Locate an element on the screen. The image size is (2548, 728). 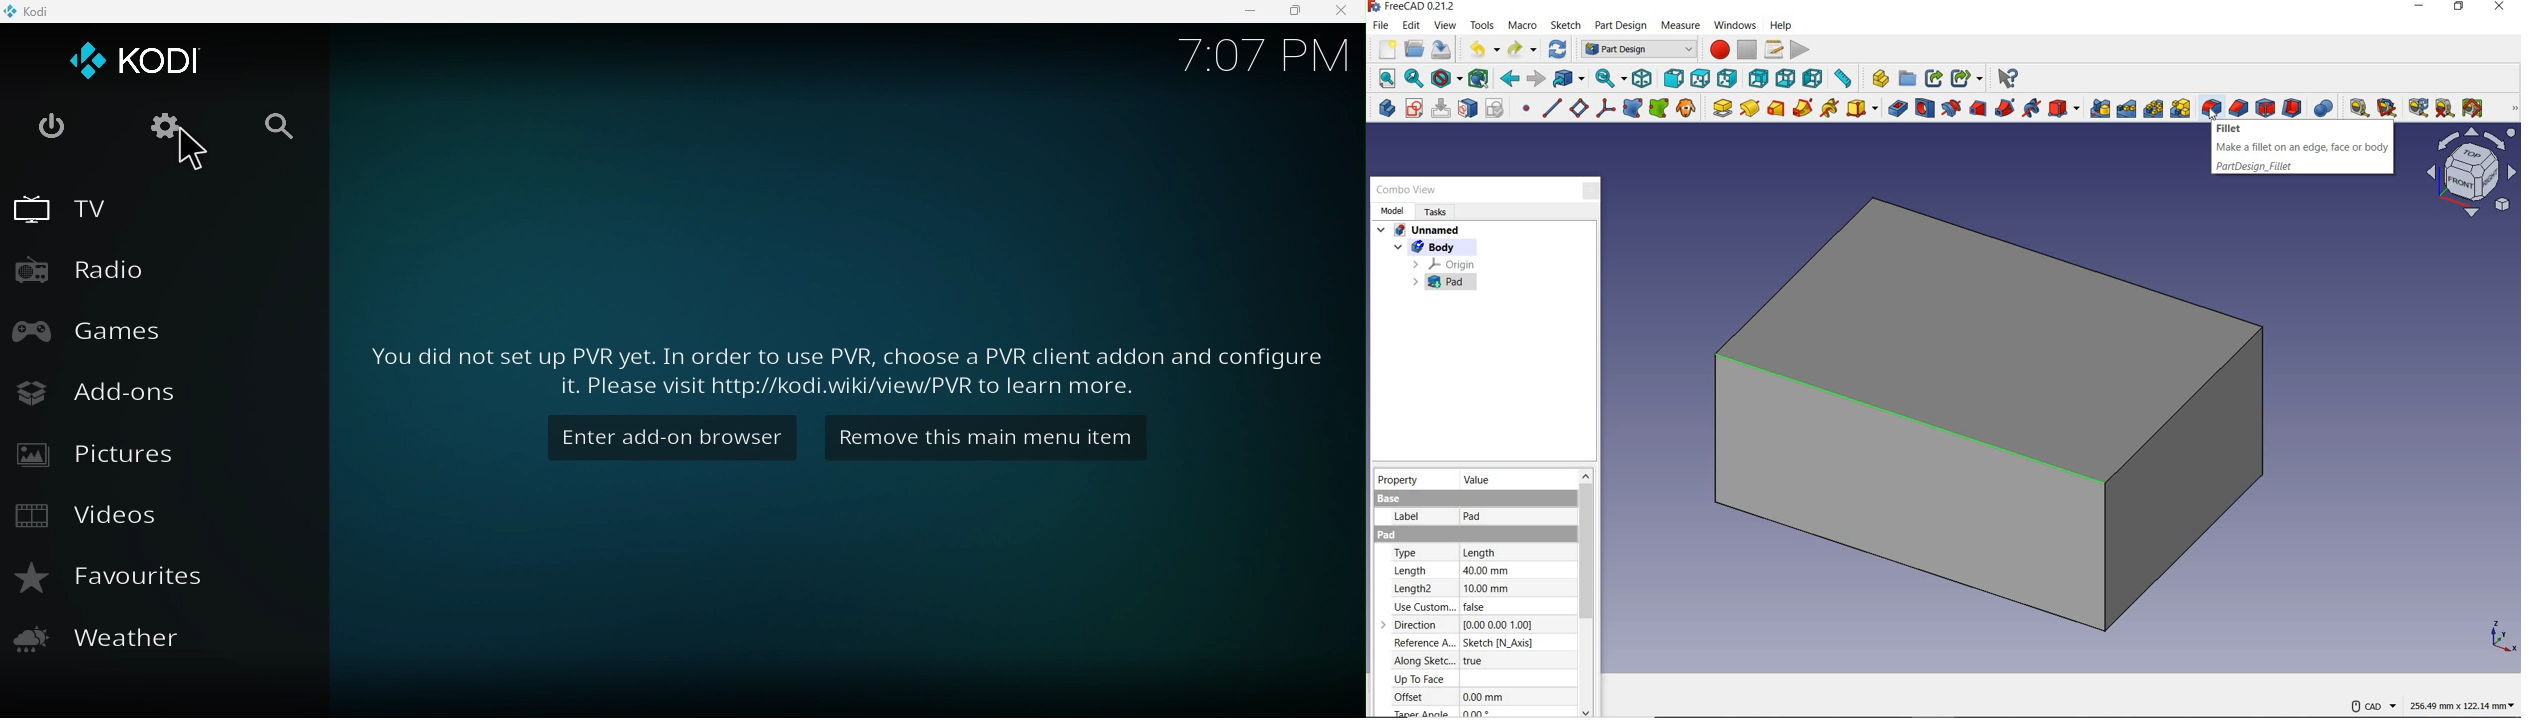
unnamed is located at coordinates (1420, 230).